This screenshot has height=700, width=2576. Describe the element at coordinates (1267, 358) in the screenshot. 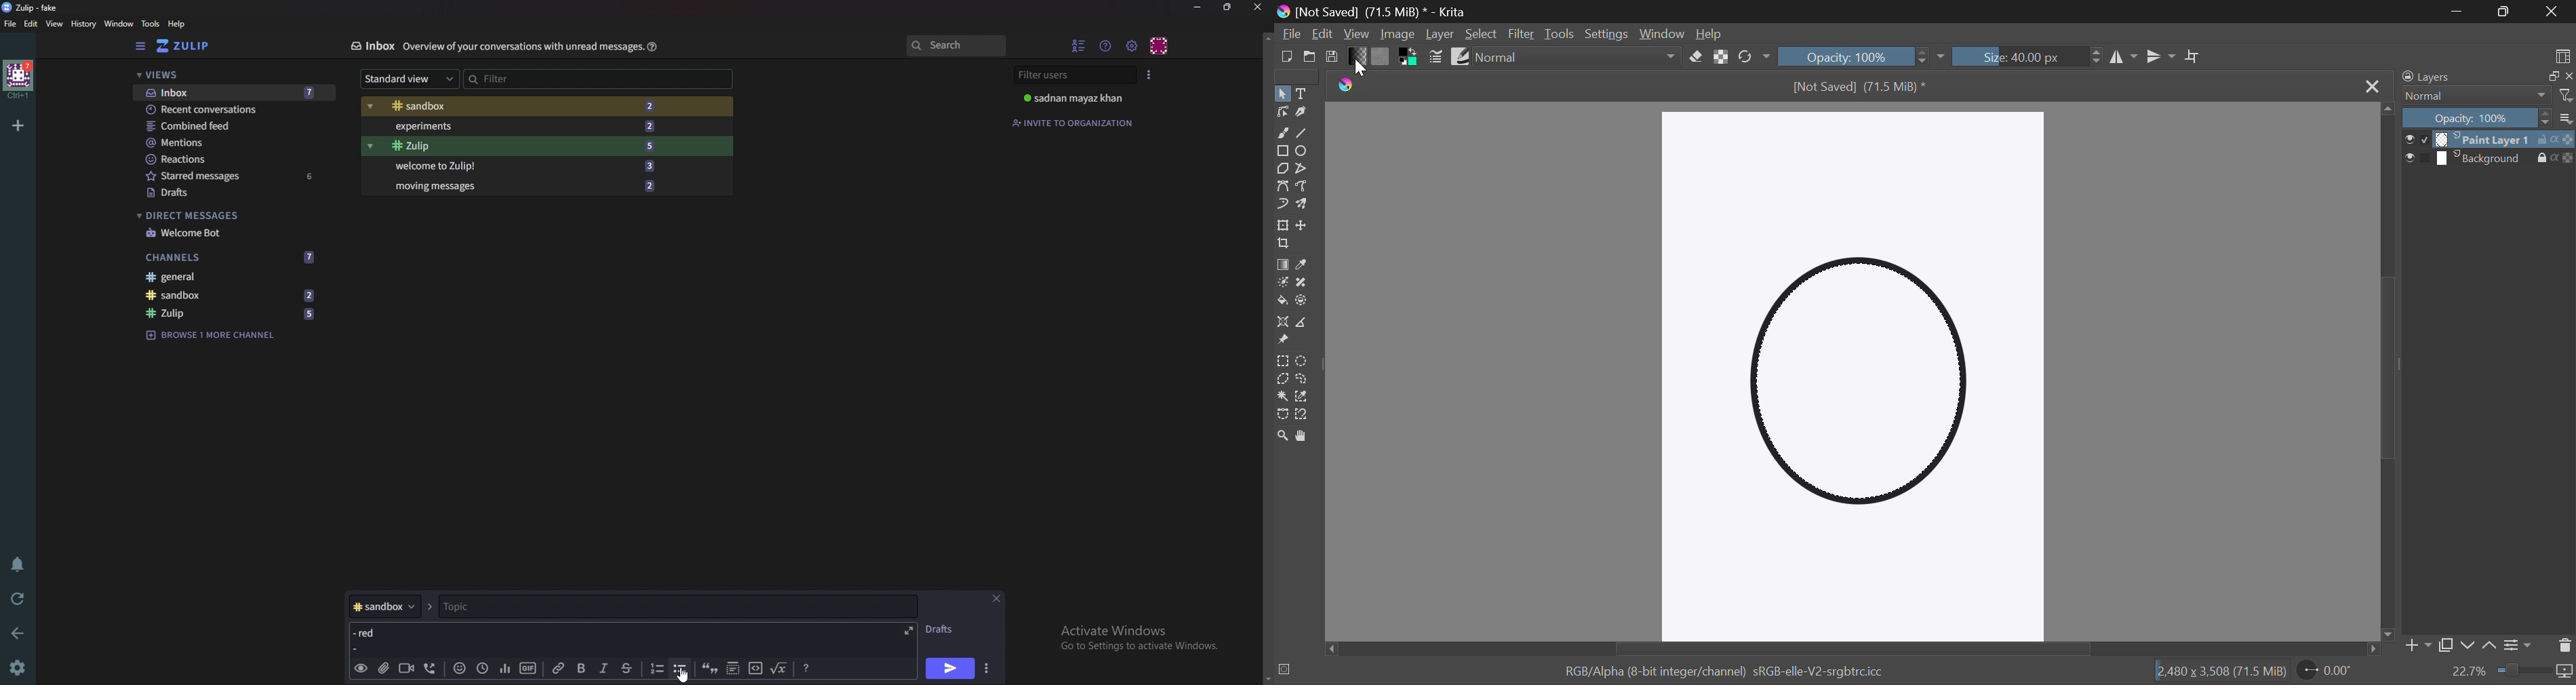

I see `Scroll bar` at that location.